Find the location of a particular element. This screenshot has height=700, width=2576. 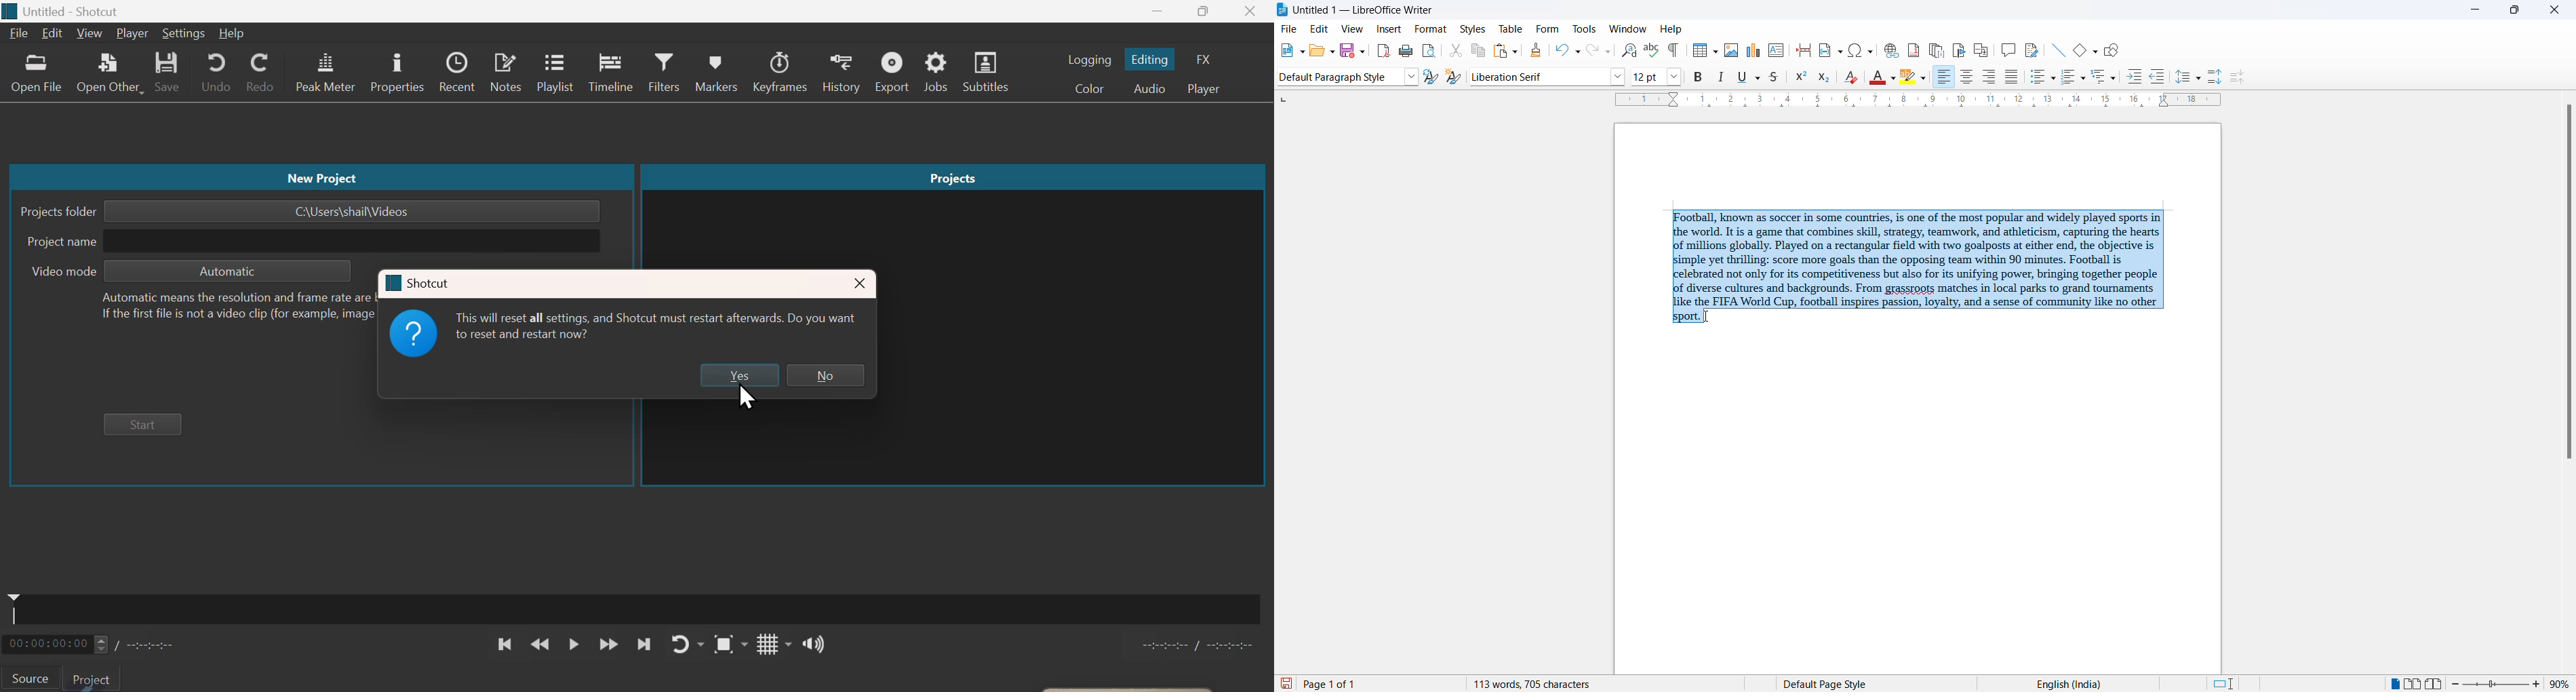

Pause play button is located at coordinates (575, 646).